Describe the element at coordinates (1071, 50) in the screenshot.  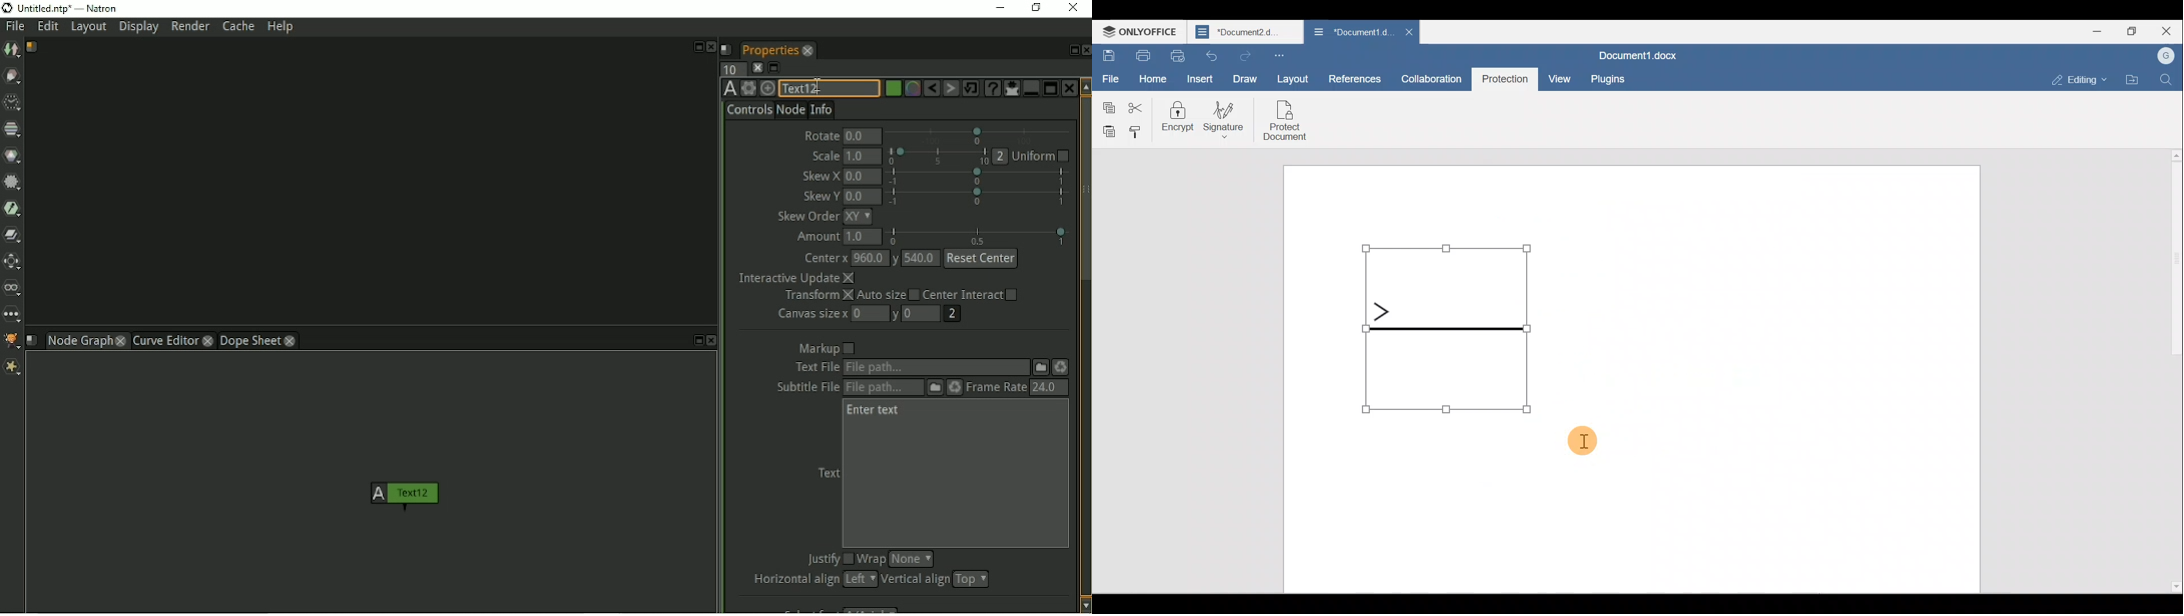
I see `Float pane` at that location.